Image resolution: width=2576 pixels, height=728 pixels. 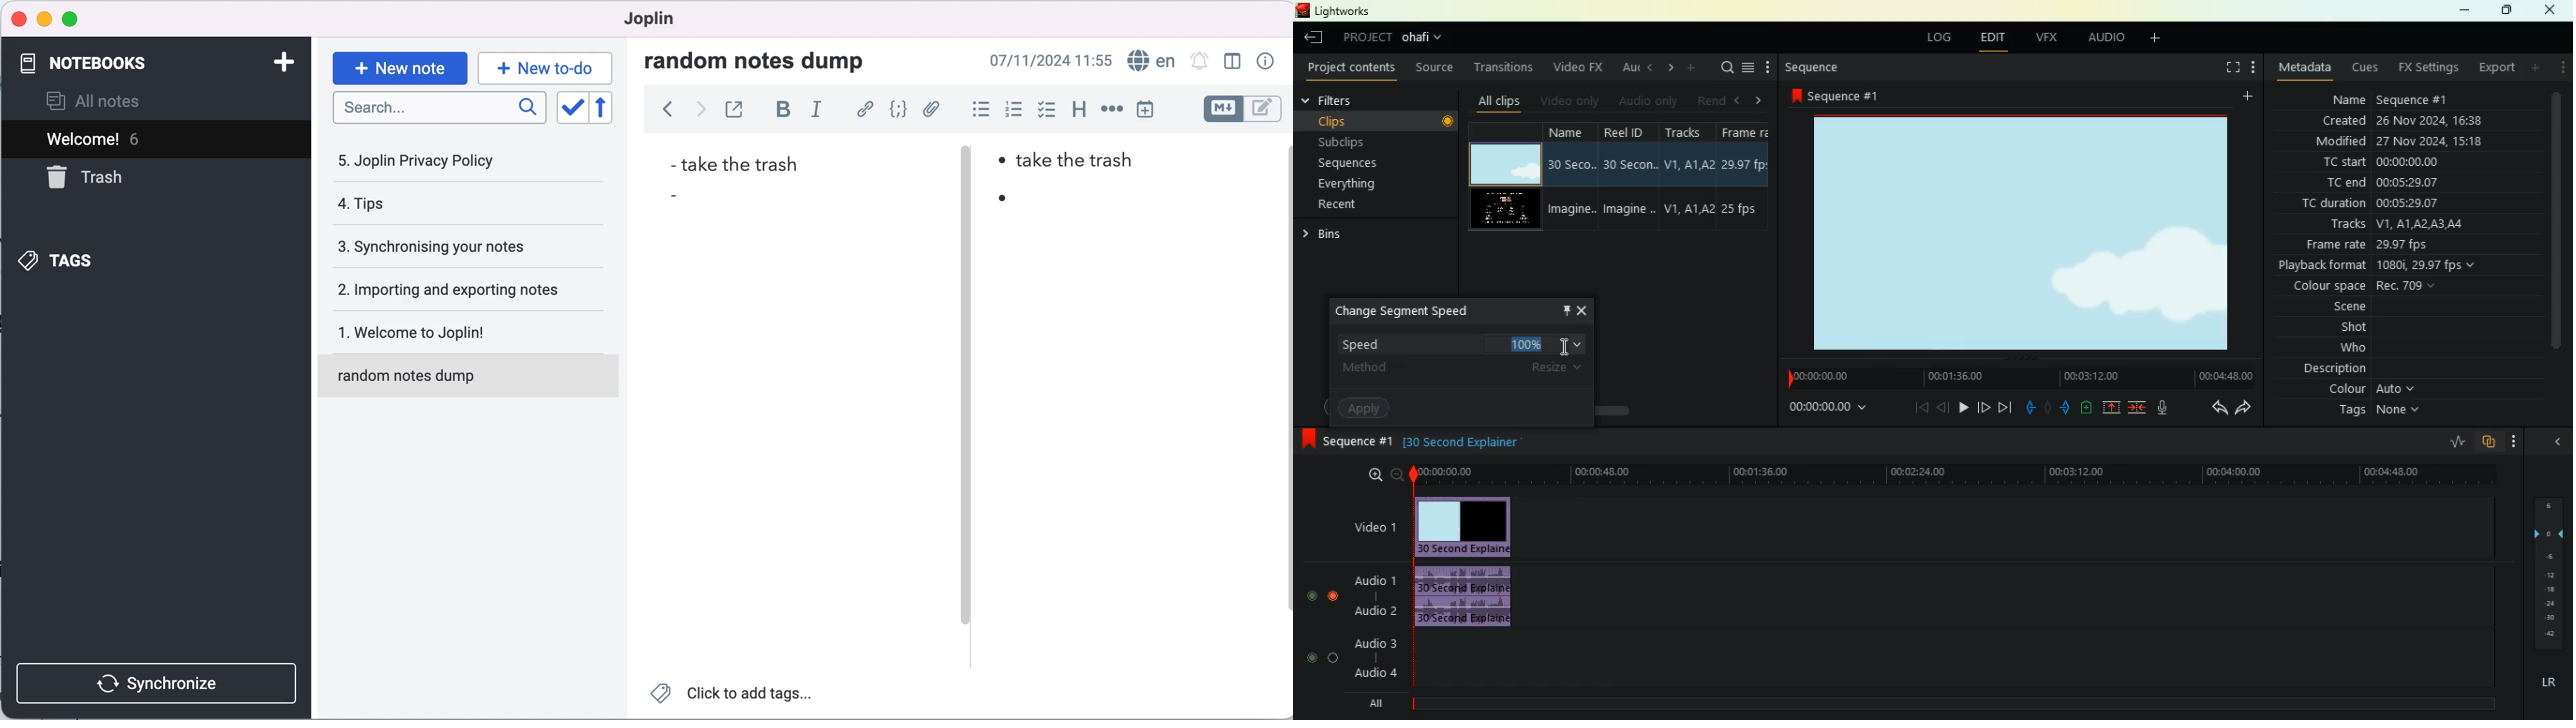 I want to click on bullet point 2, so click(x=682, y=194).